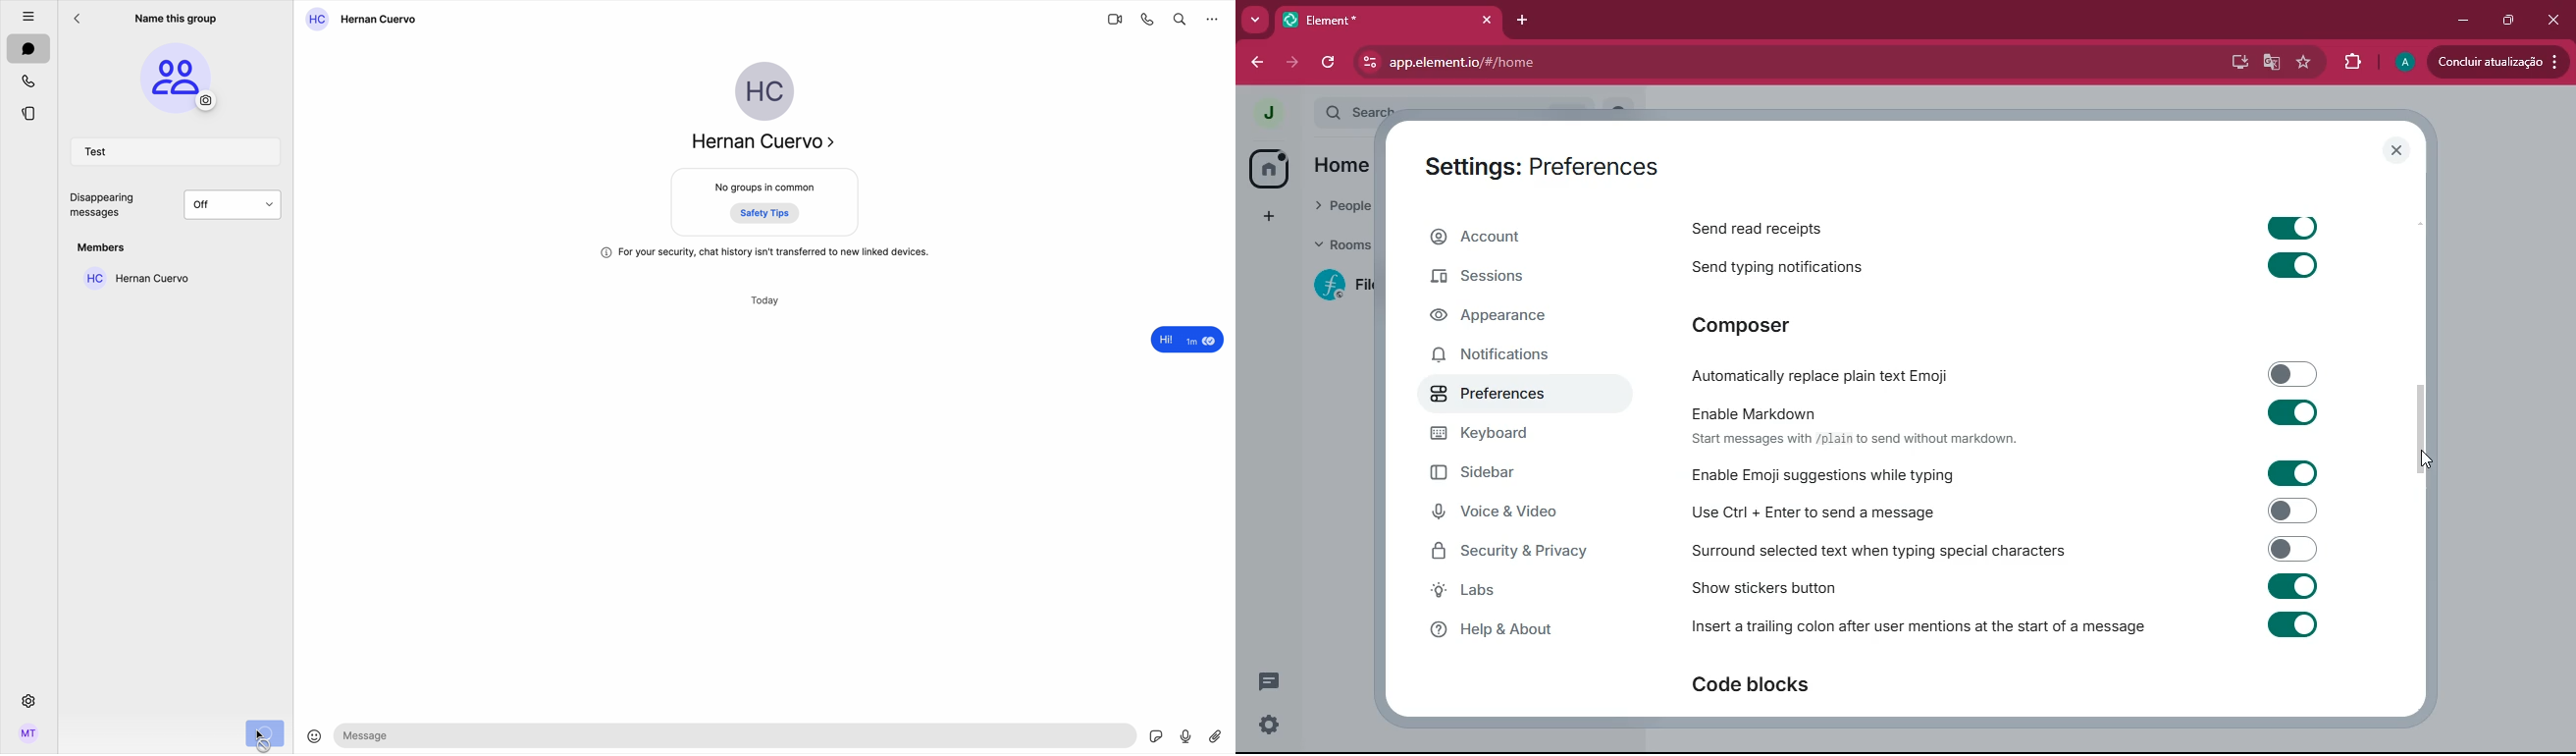 This screenshot has height=756, width=2576. What do you see at coordinates (1996, 411) in the screenshot?
I see `Enable Markdown` at bounding box center [1996, 411].